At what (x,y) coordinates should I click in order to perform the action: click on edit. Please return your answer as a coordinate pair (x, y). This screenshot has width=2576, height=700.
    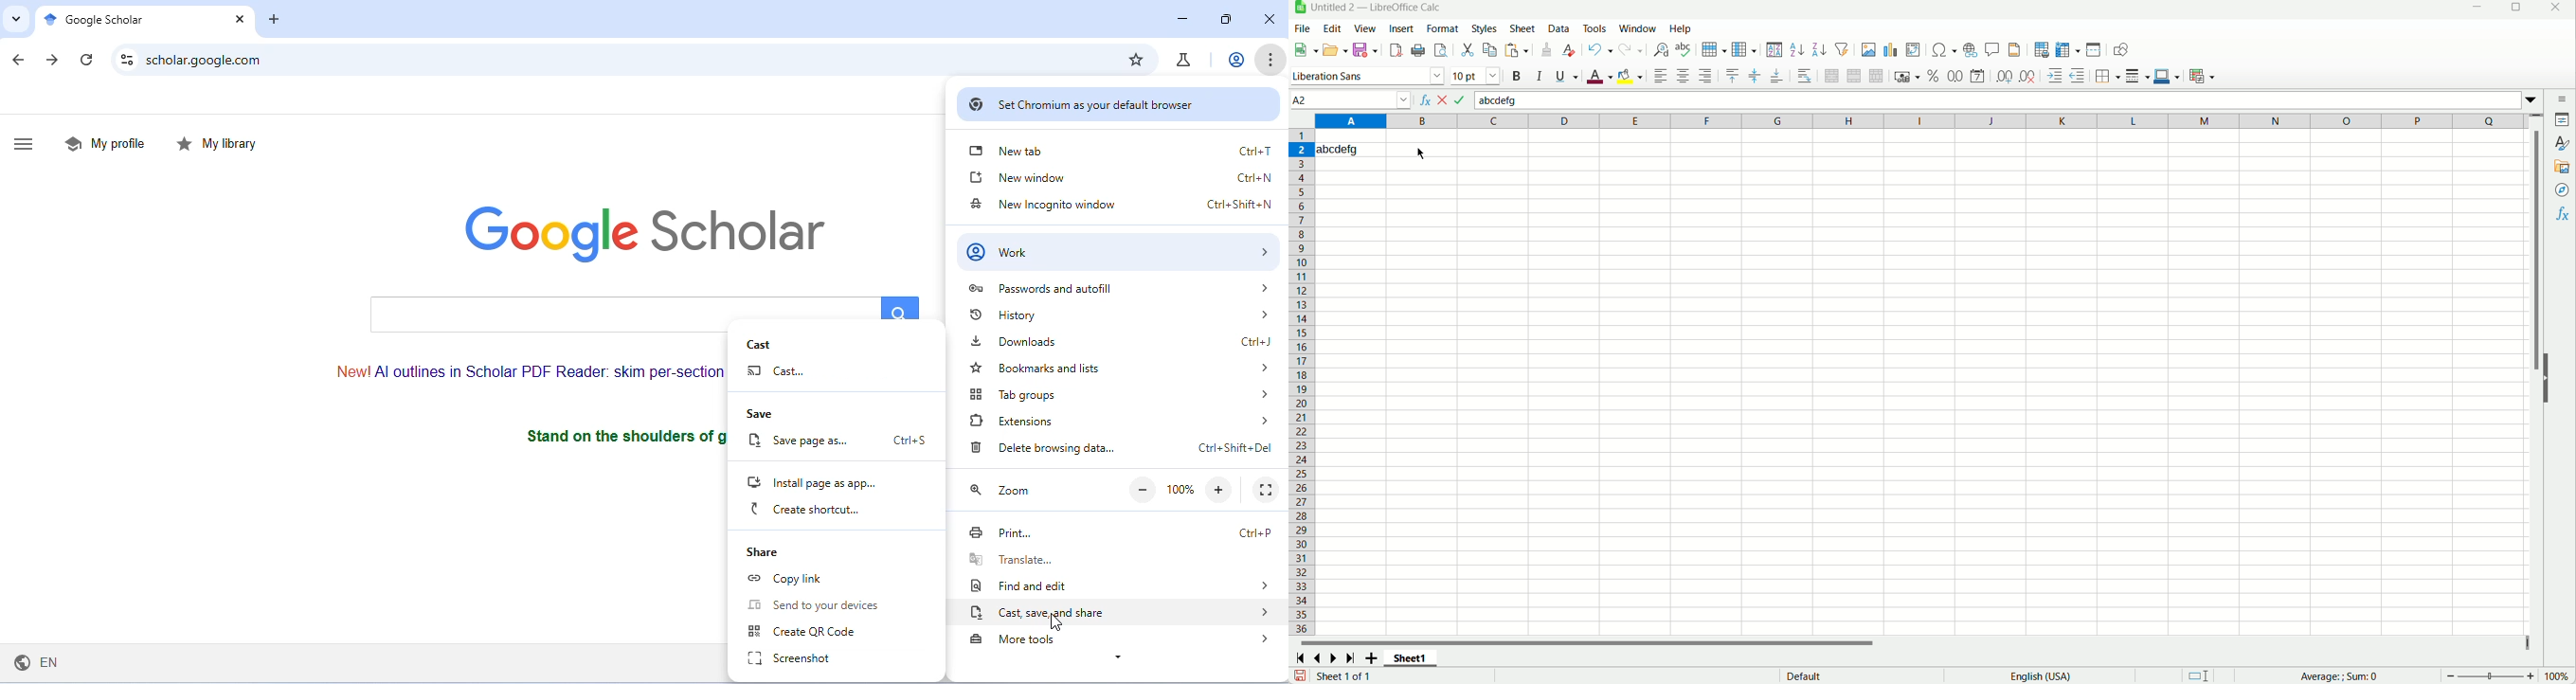
    Looking at the image, I should click on (1333, 28).